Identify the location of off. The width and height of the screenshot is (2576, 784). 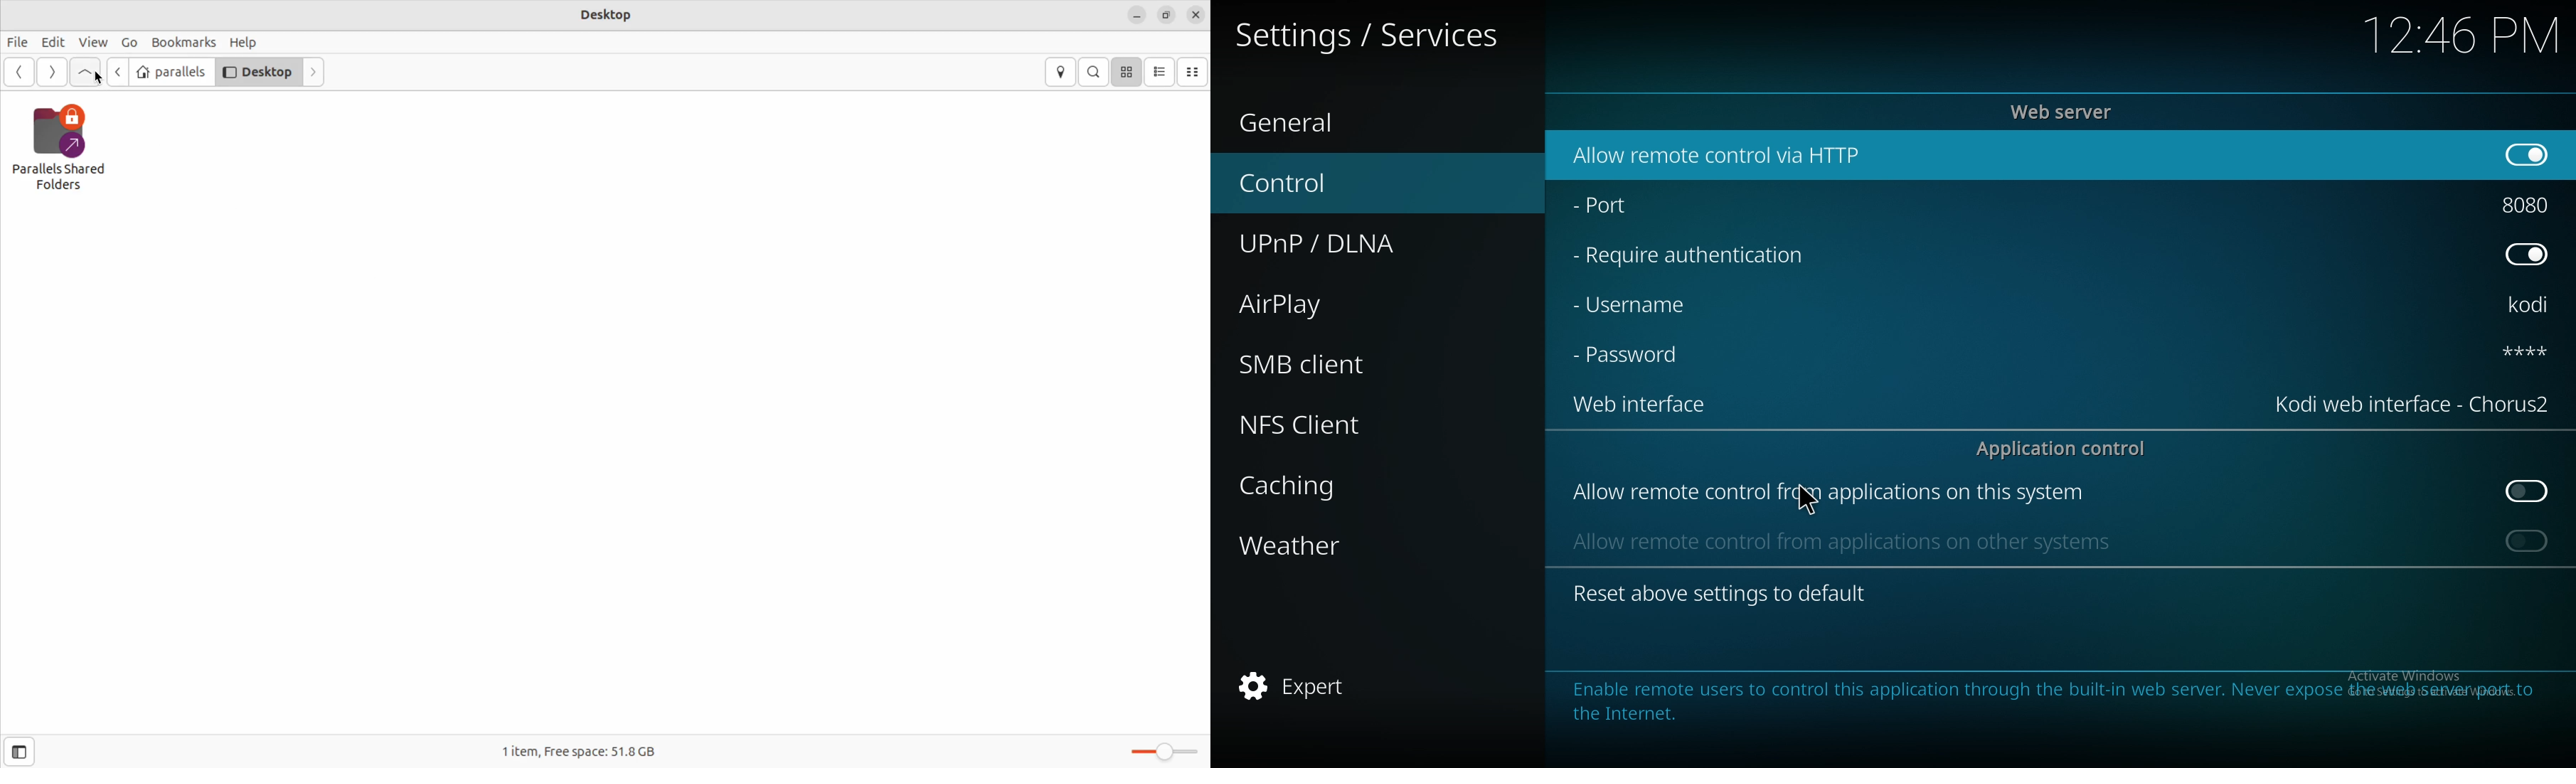
(2529, 491).